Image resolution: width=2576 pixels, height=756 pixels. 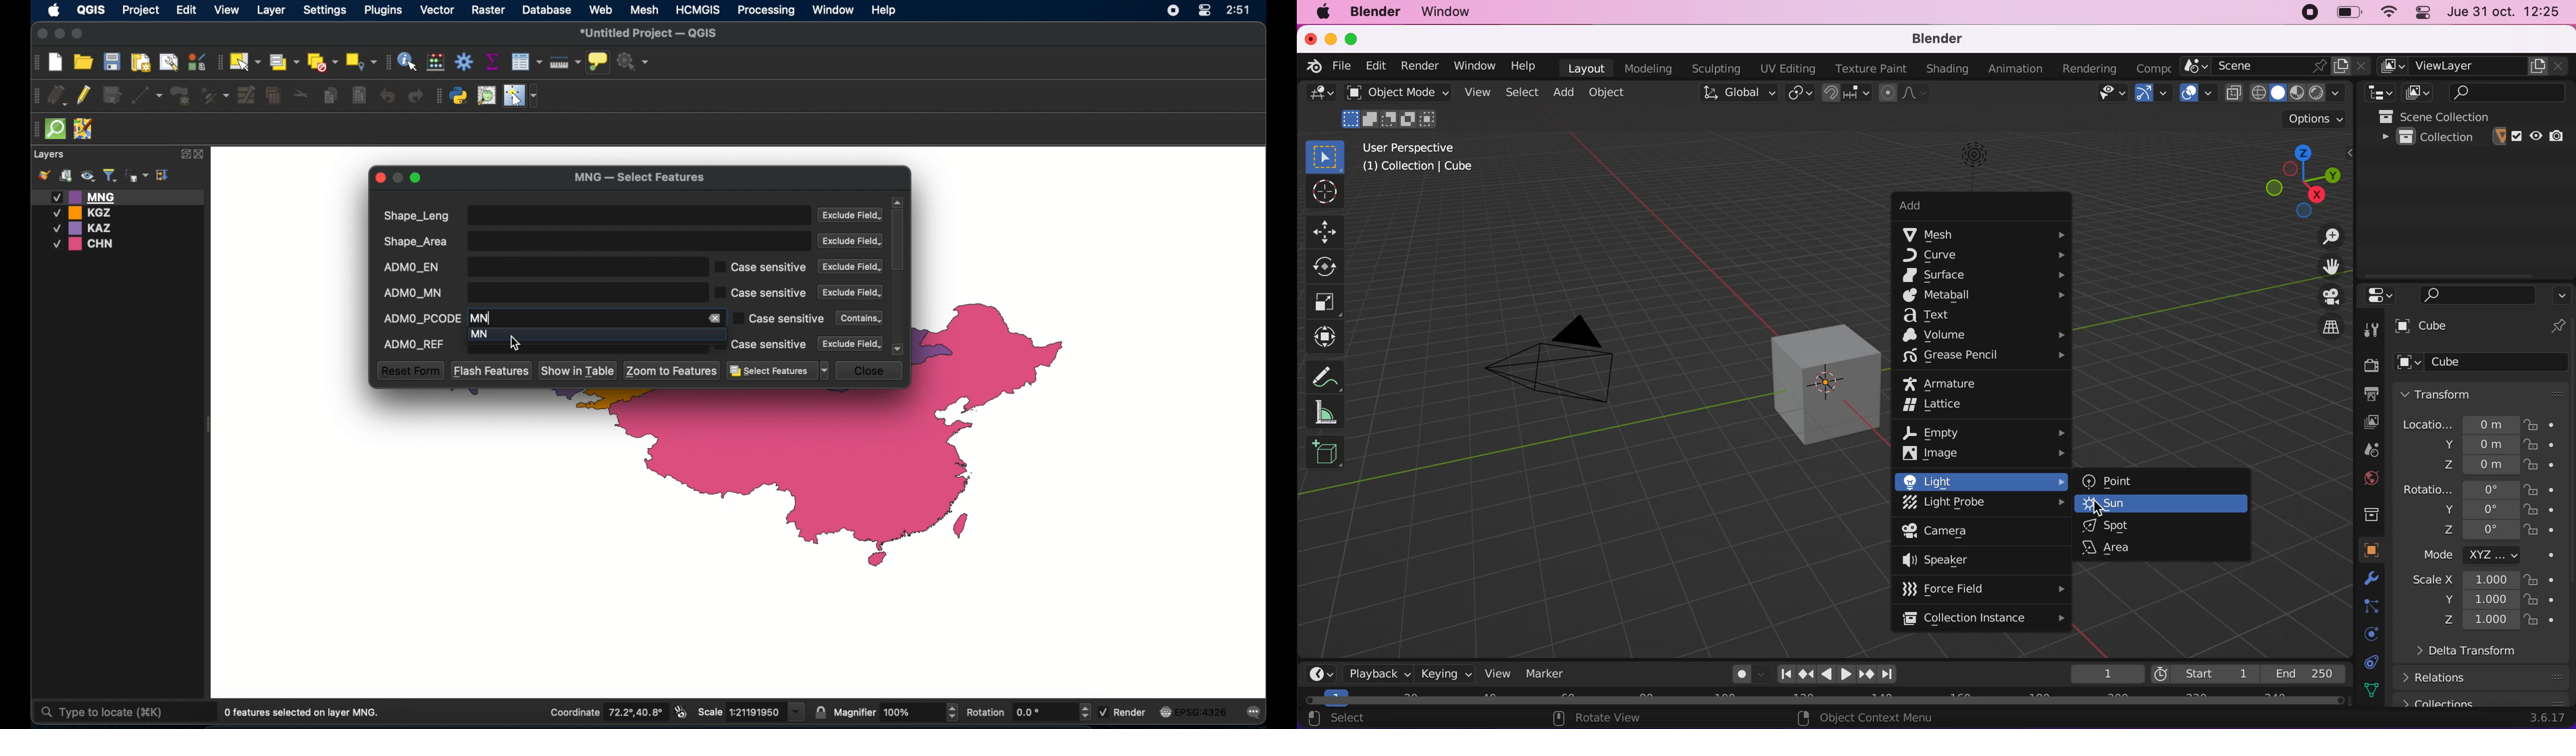 What do you see at coordinates (218, 61) in the screenshot?
I see `selection toolbar` at bounding box center [218, 61].